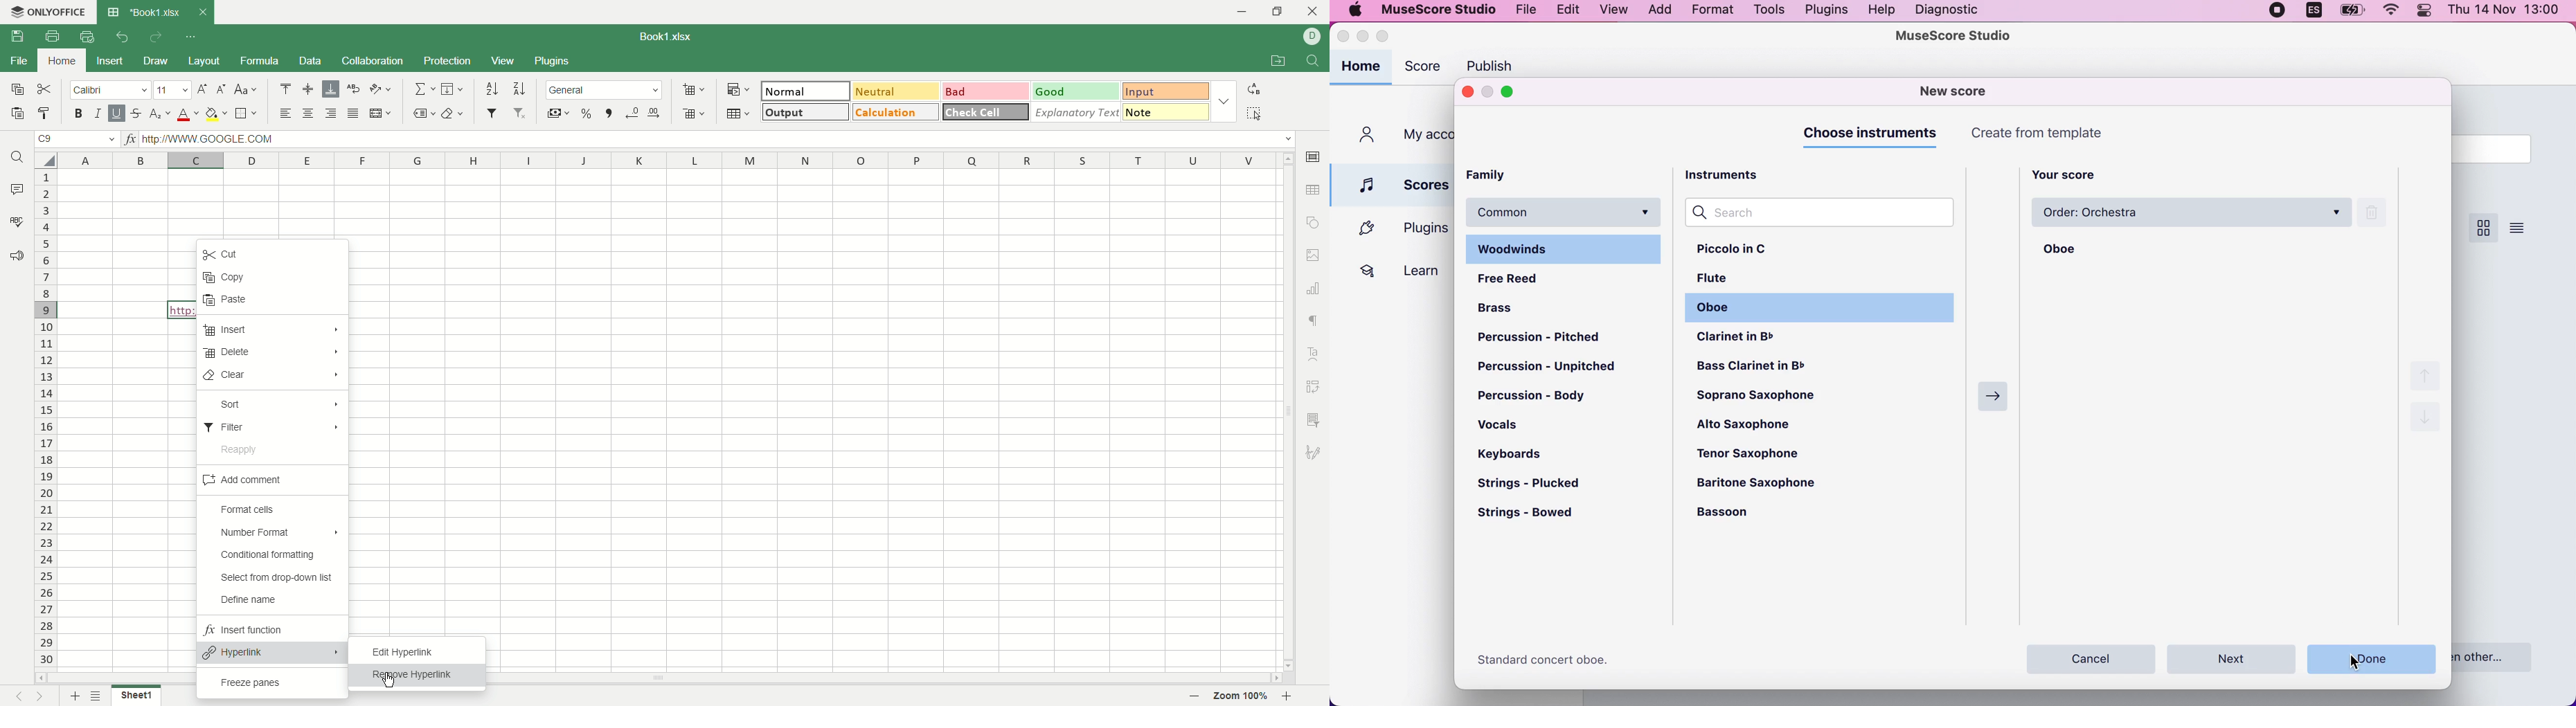 The width and height of the screenshot is (2576, 728). I want to click on mac logo, so click(1354, 9).